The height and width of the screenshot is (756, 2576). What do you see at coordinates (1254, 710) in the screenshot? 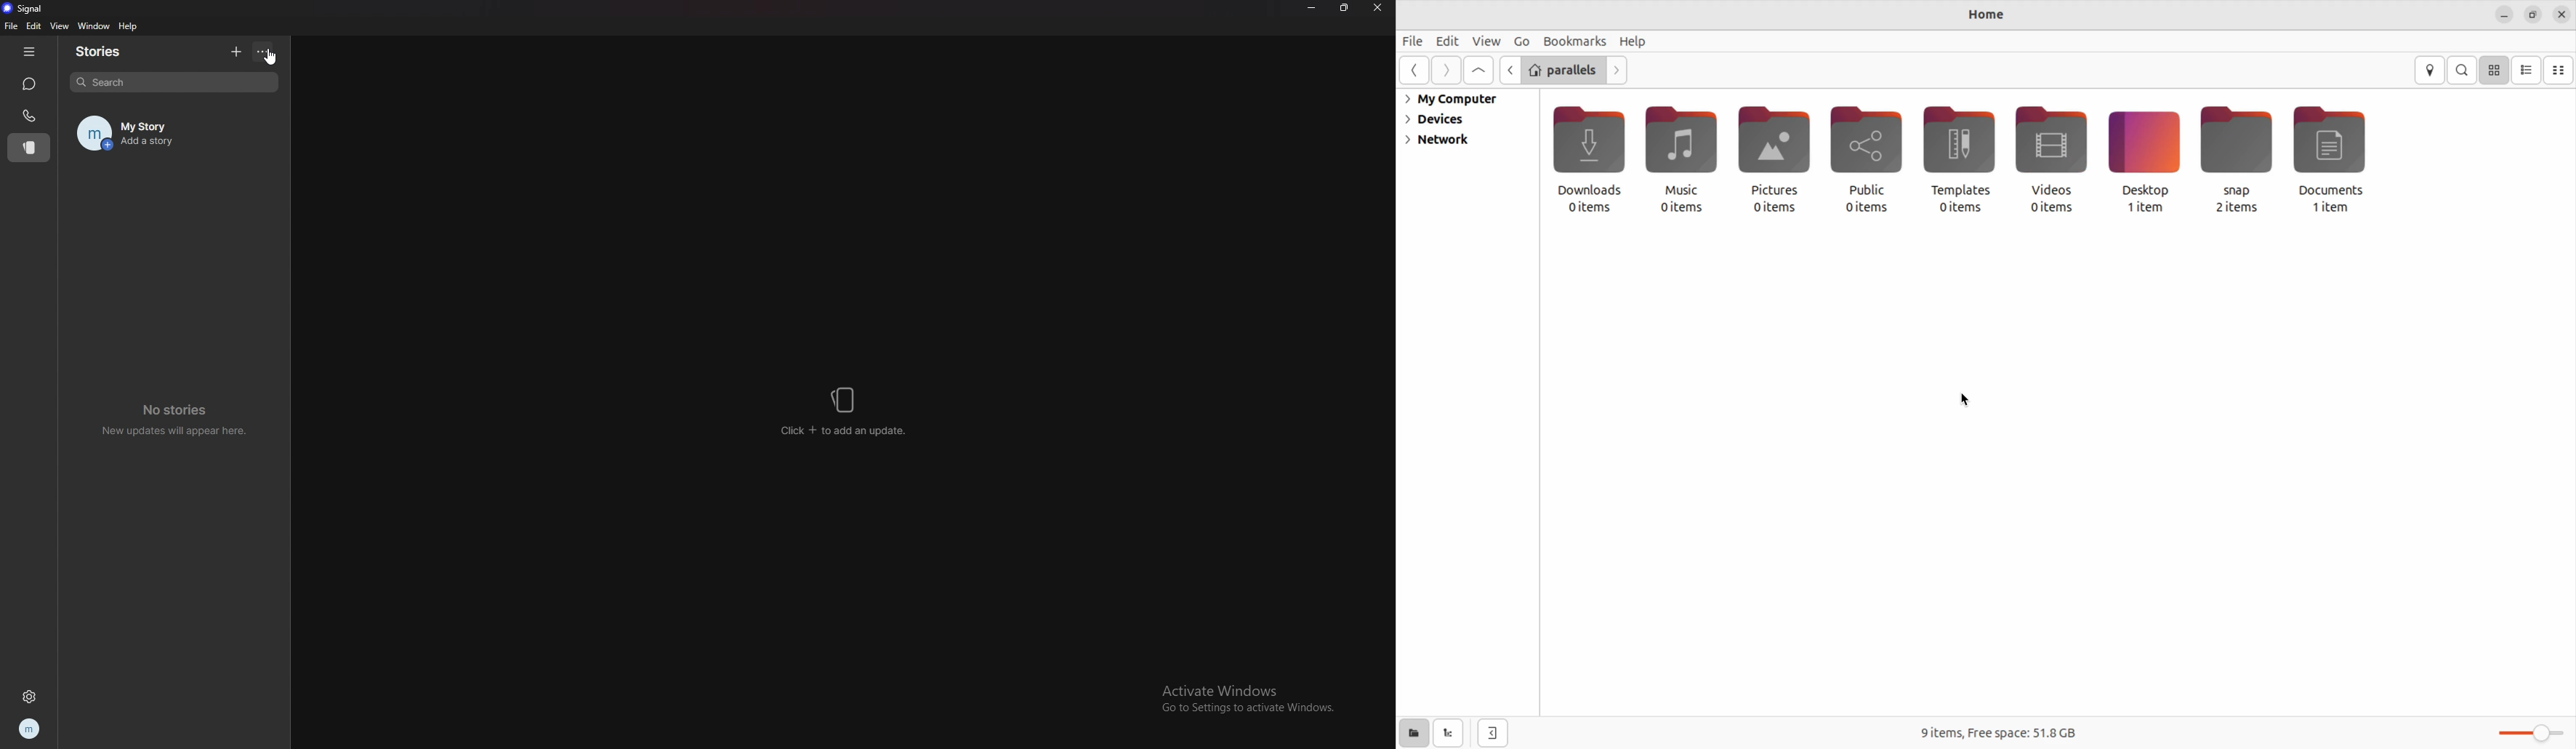
I see `Go to Settings to activate Windows.` at bounding box center [1254, 710].